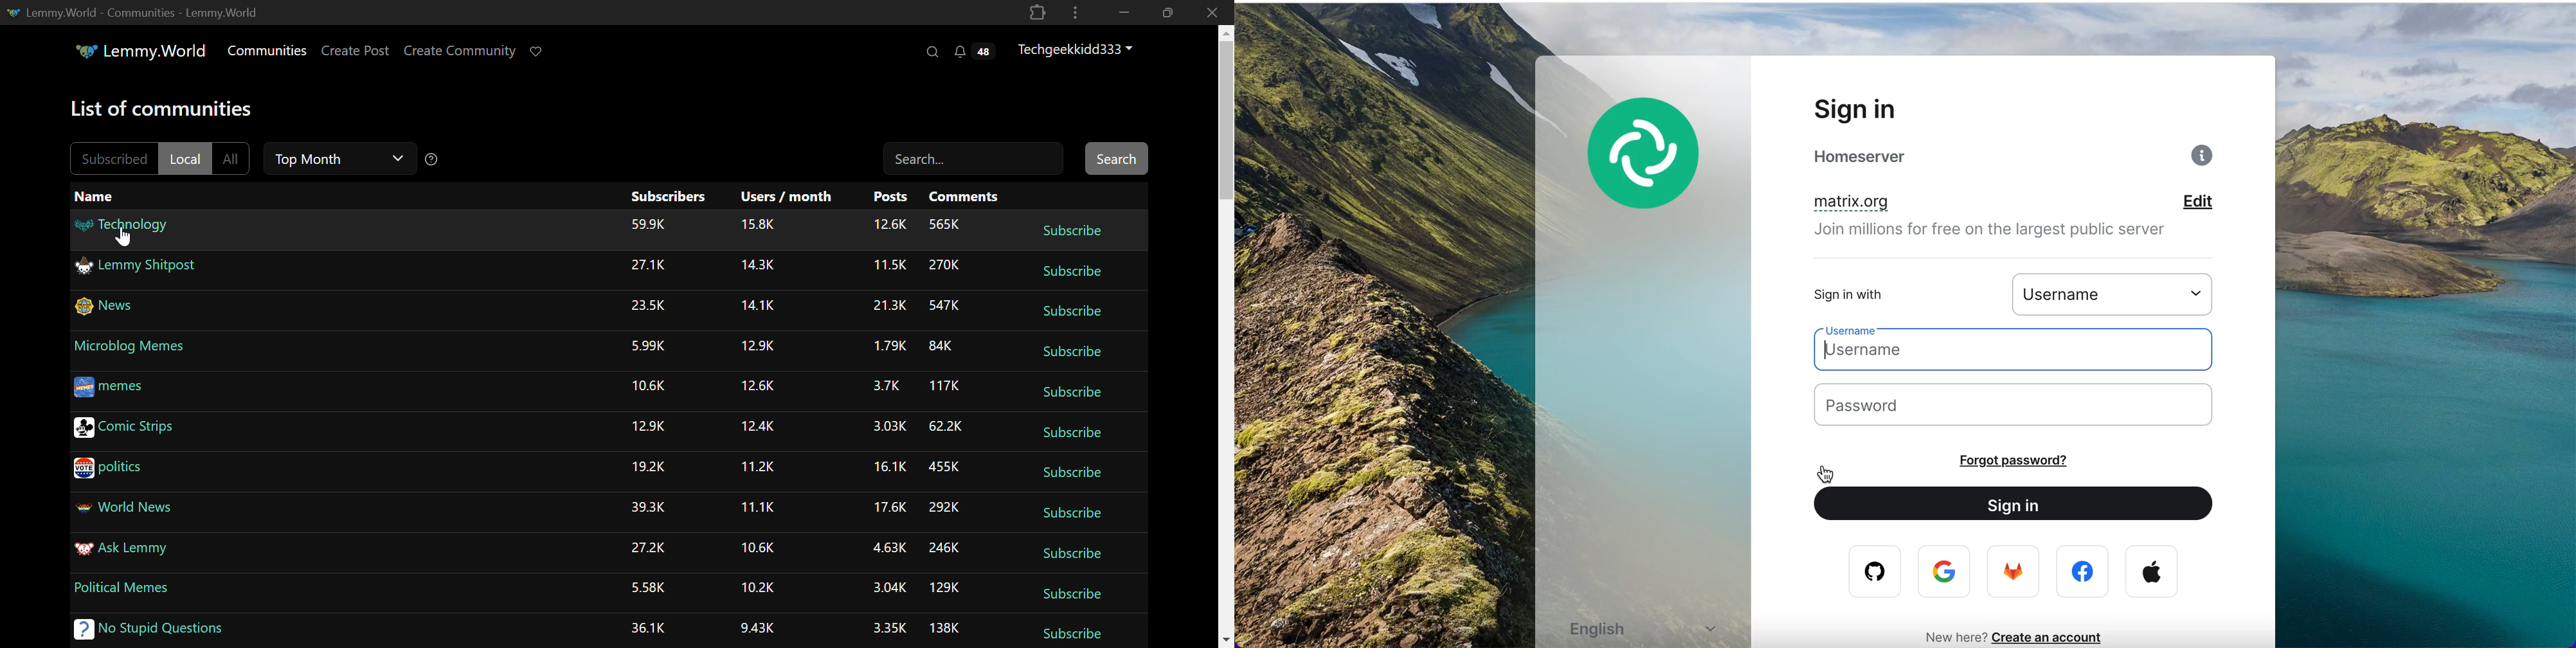 This screenshot has height=672, width=2576. What do you see at coordinates (944, 307) in the screenshot?
I see `547K` at bounding box center [944, 307].